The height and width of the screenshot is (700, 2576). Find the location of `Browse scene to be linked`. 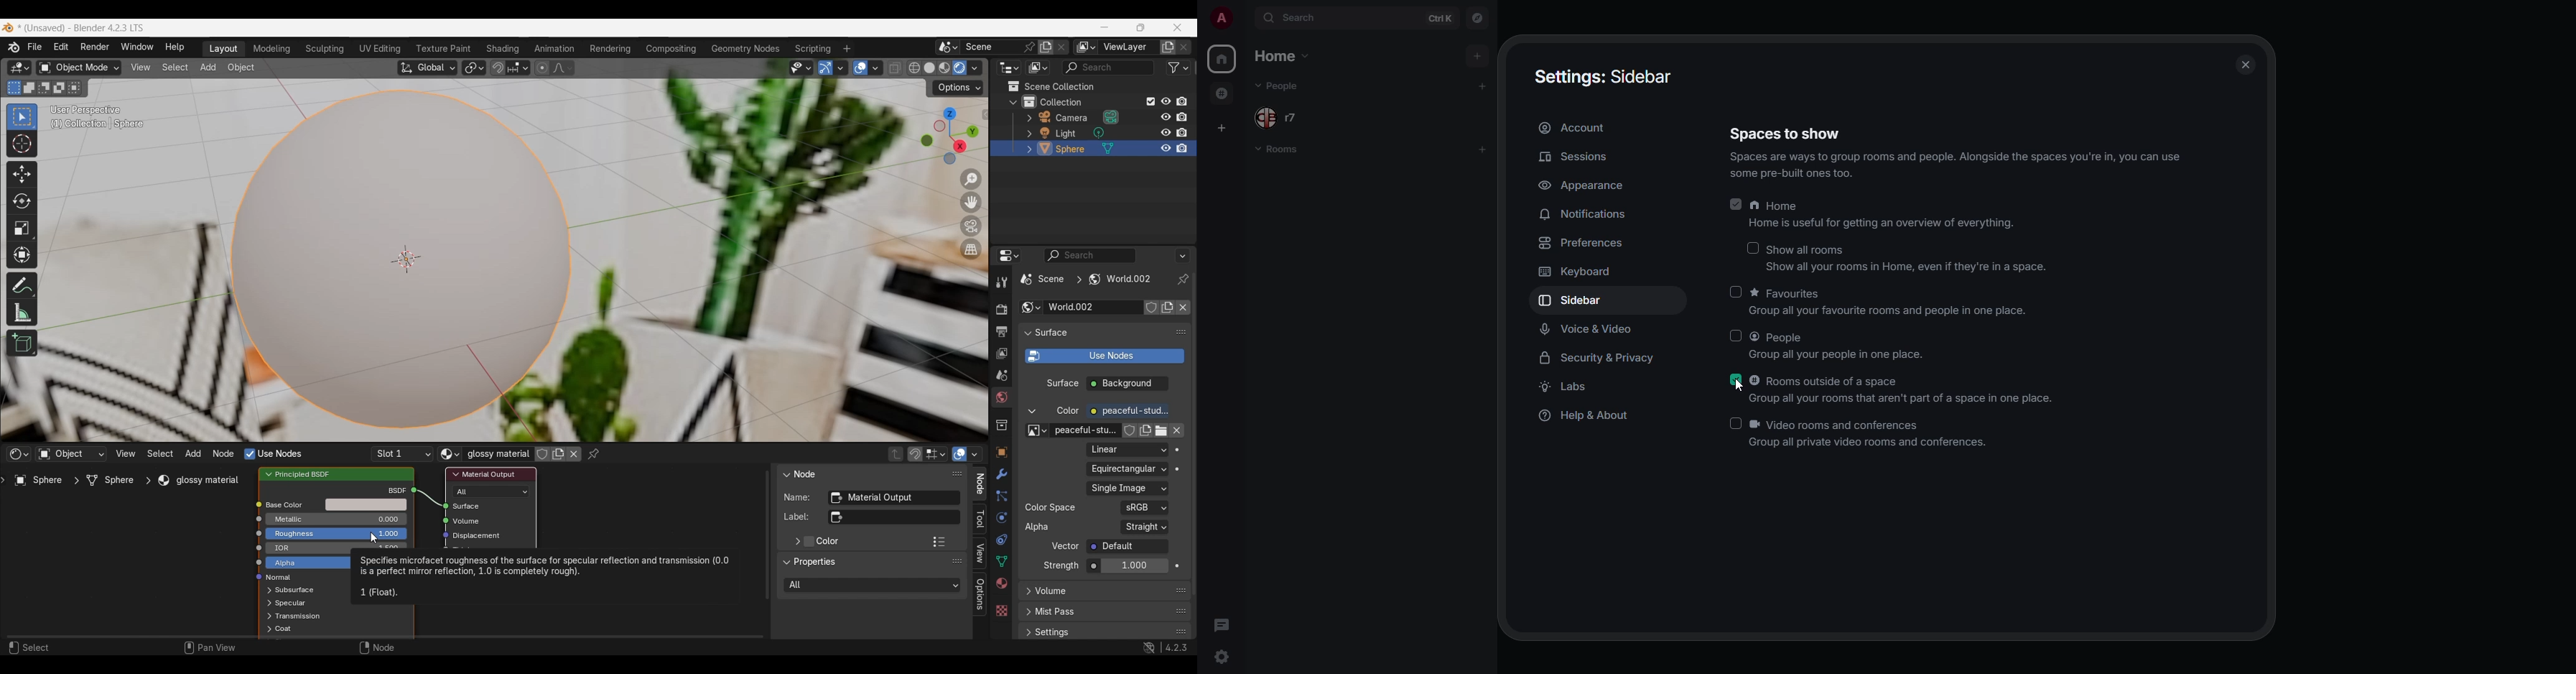

Browse scene to be linked is located at coordinates (948, 47).